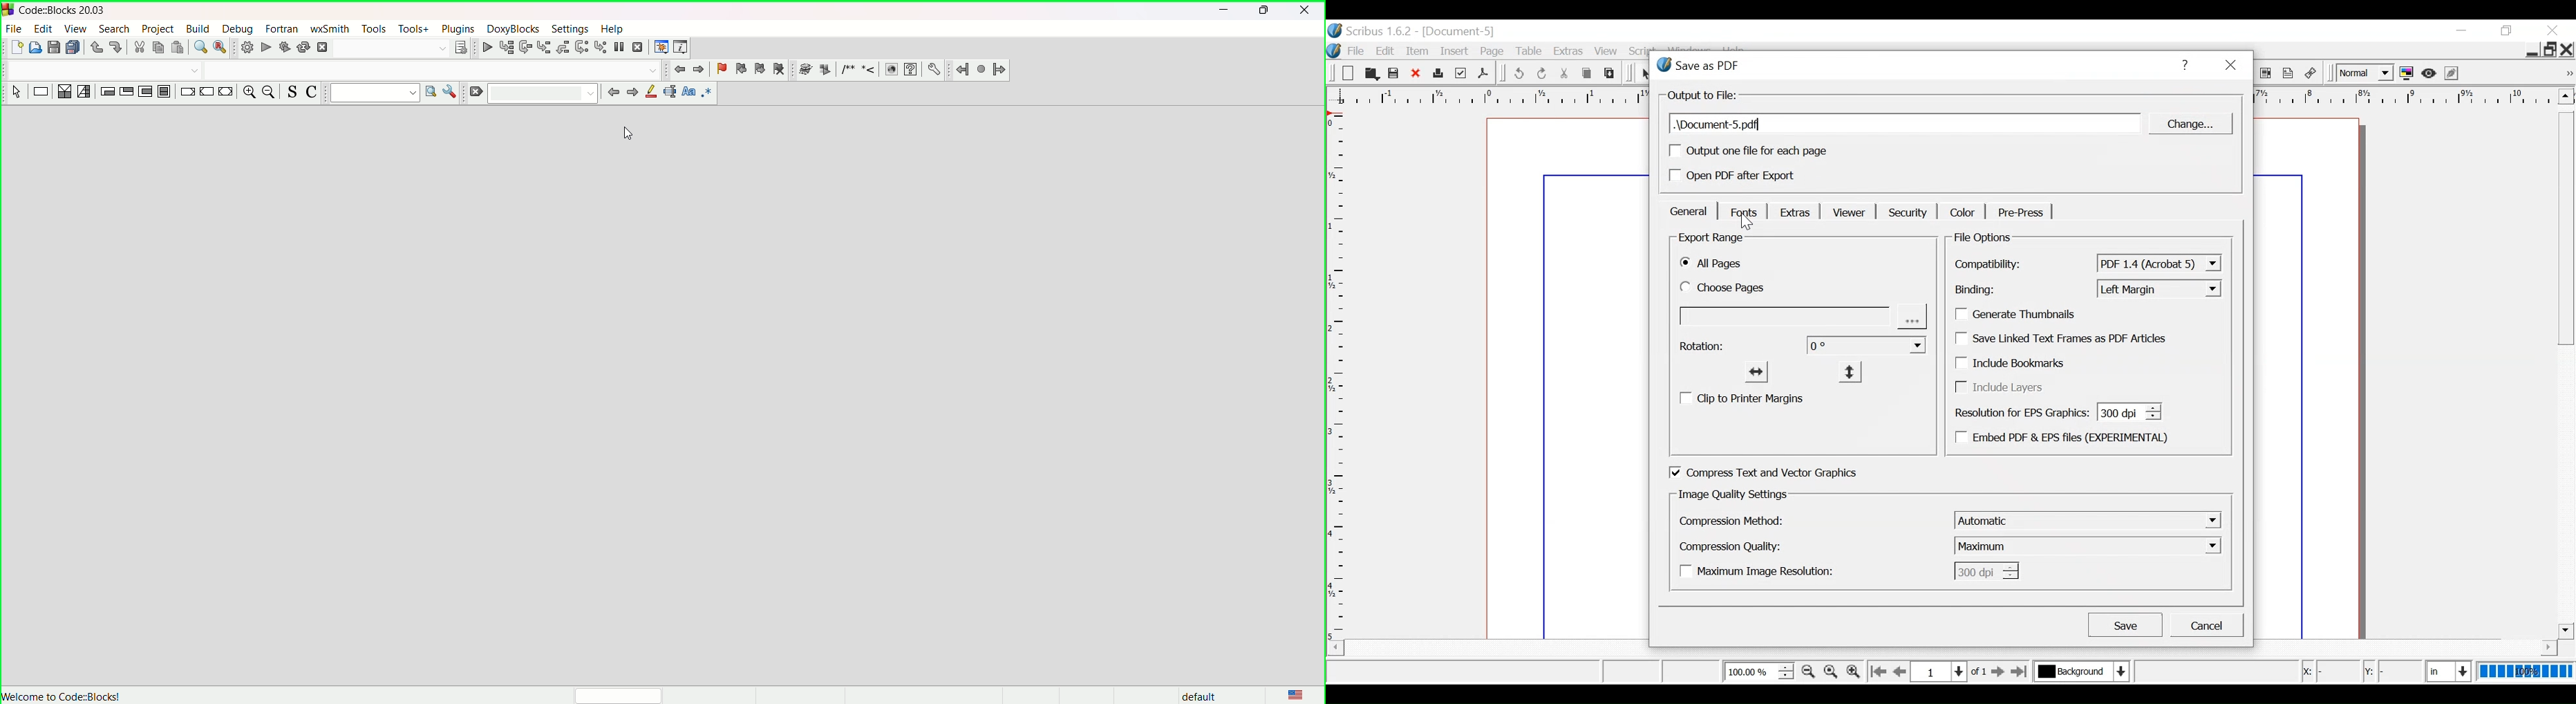 This screenshot has width=2576, height=728. What do you see at coordinates (1867, 344) in the screenshot?
I see `Select Rotation` at bounding box center [1867, 344].